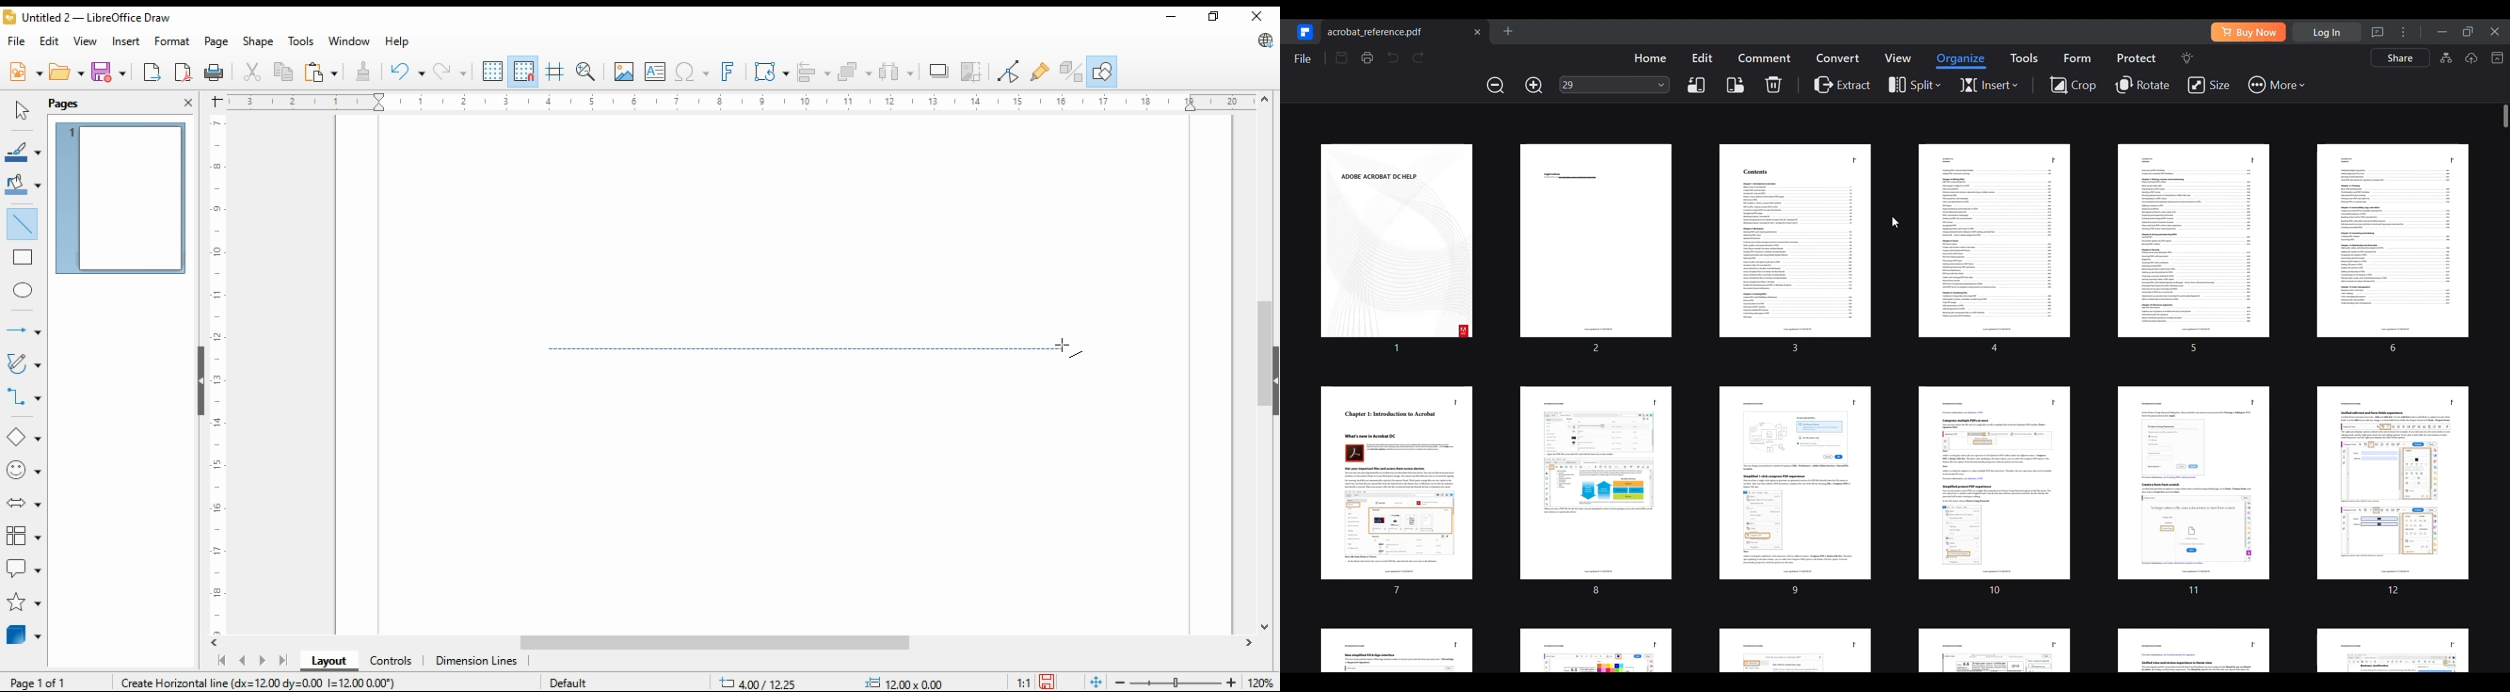  What do you see at coordinates (24, 394) in the screenshot?
I see `connectors` at bounding box center [24, 394].